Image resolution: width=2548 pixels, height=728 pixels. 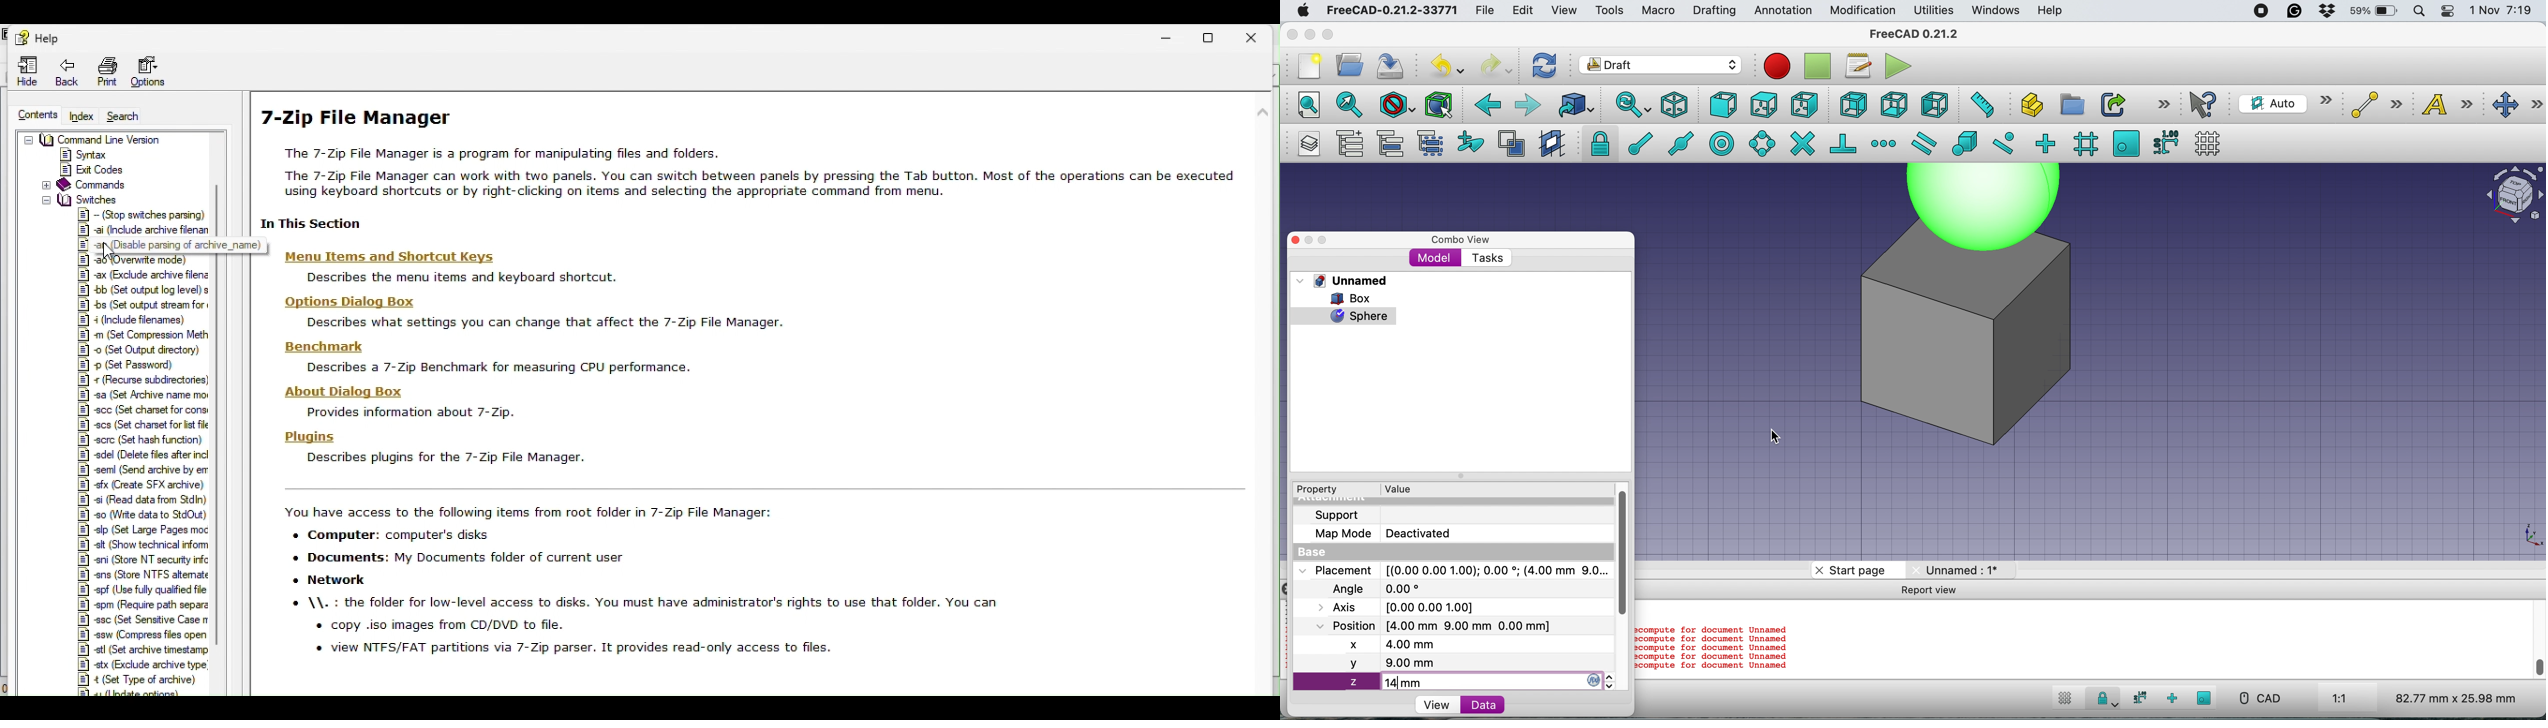 What do you see at coordinates (136, 349) in the screenshot?
I see `1%] © (Set Output directory)` at bounding box center [136, 349].